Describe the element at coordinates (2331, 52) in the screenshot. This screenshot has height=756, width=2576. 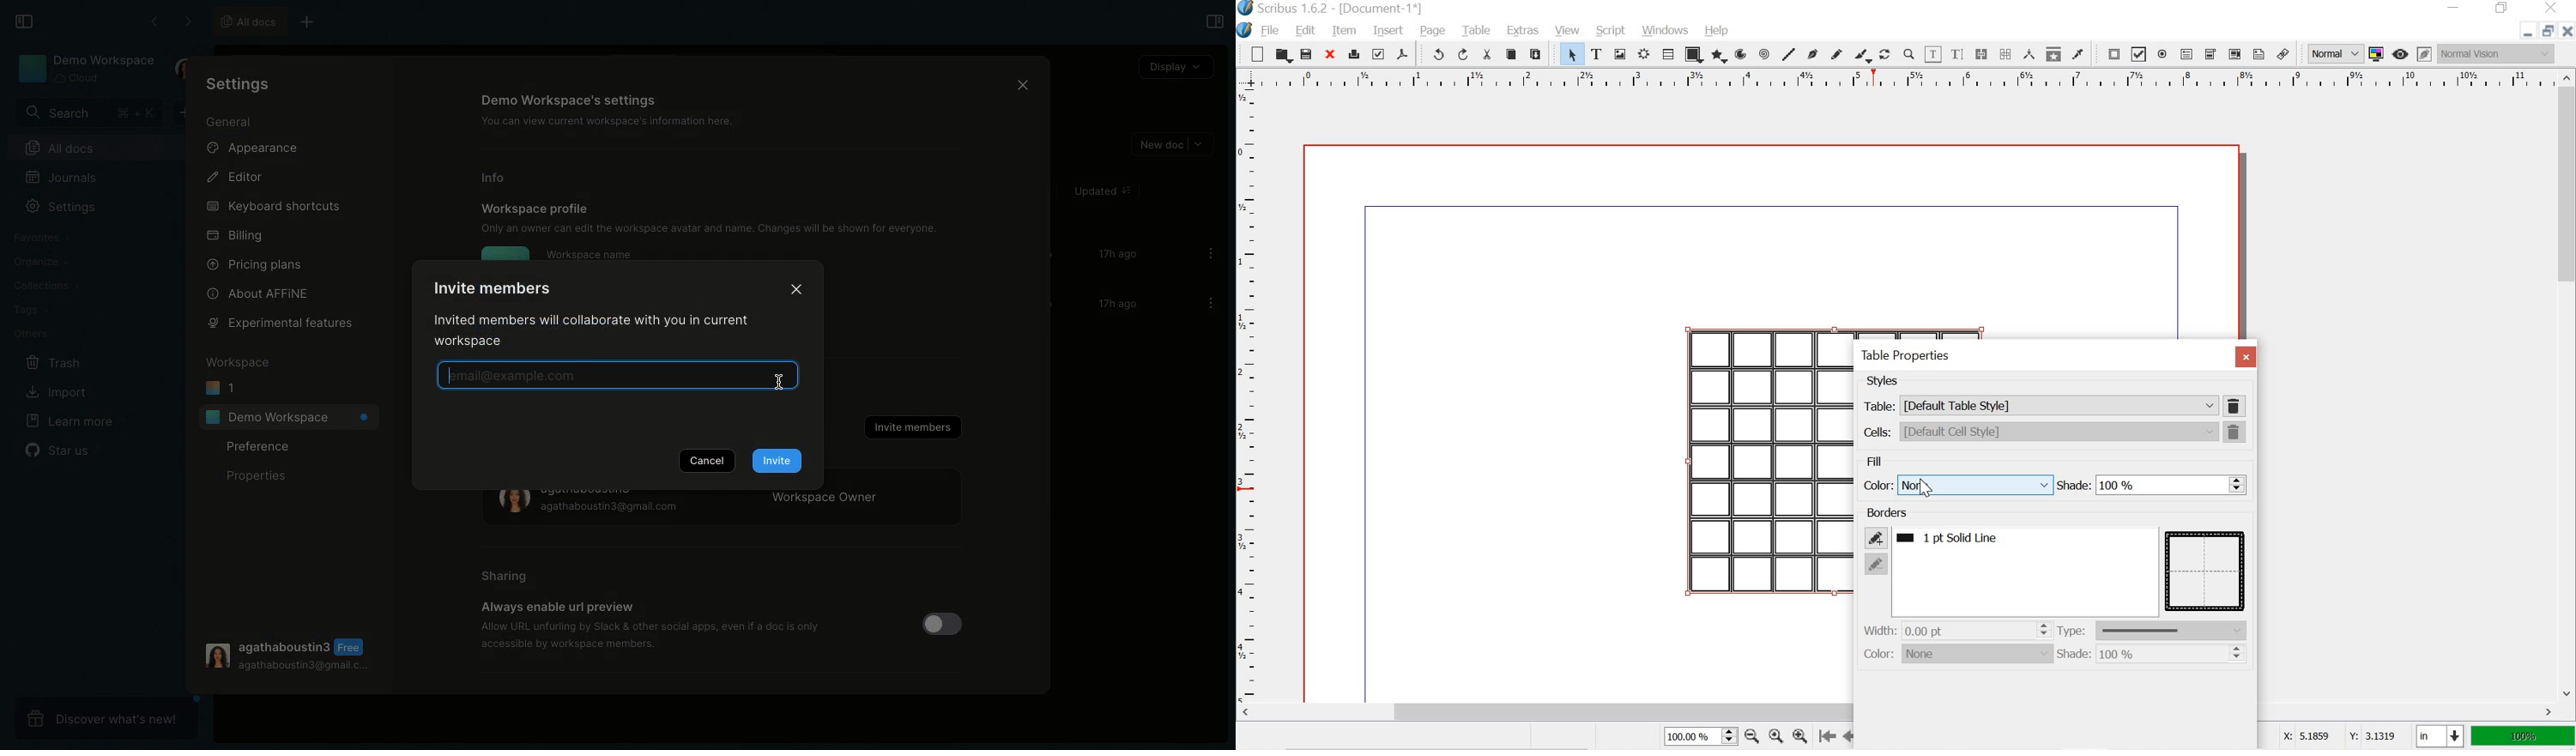
I see `normal` at that location.